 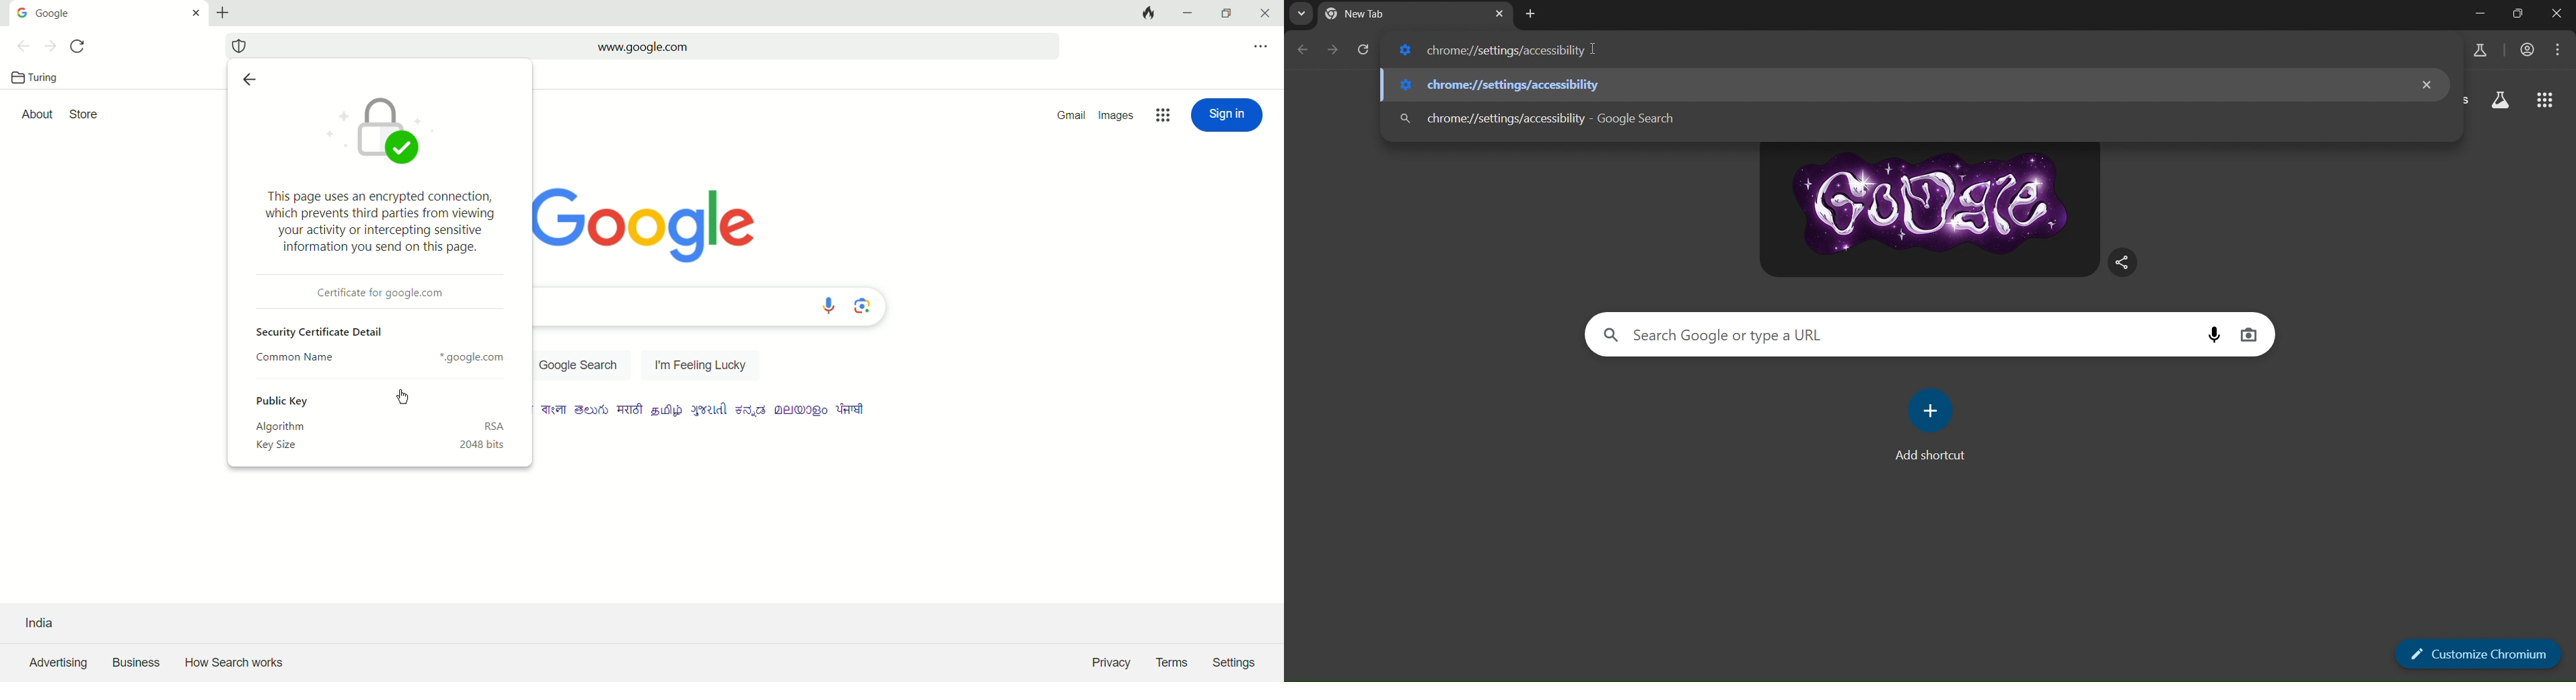 What do you see at coordinates (37, 115) in the screenshot?
I see `about` at bounding box center [37, 115].